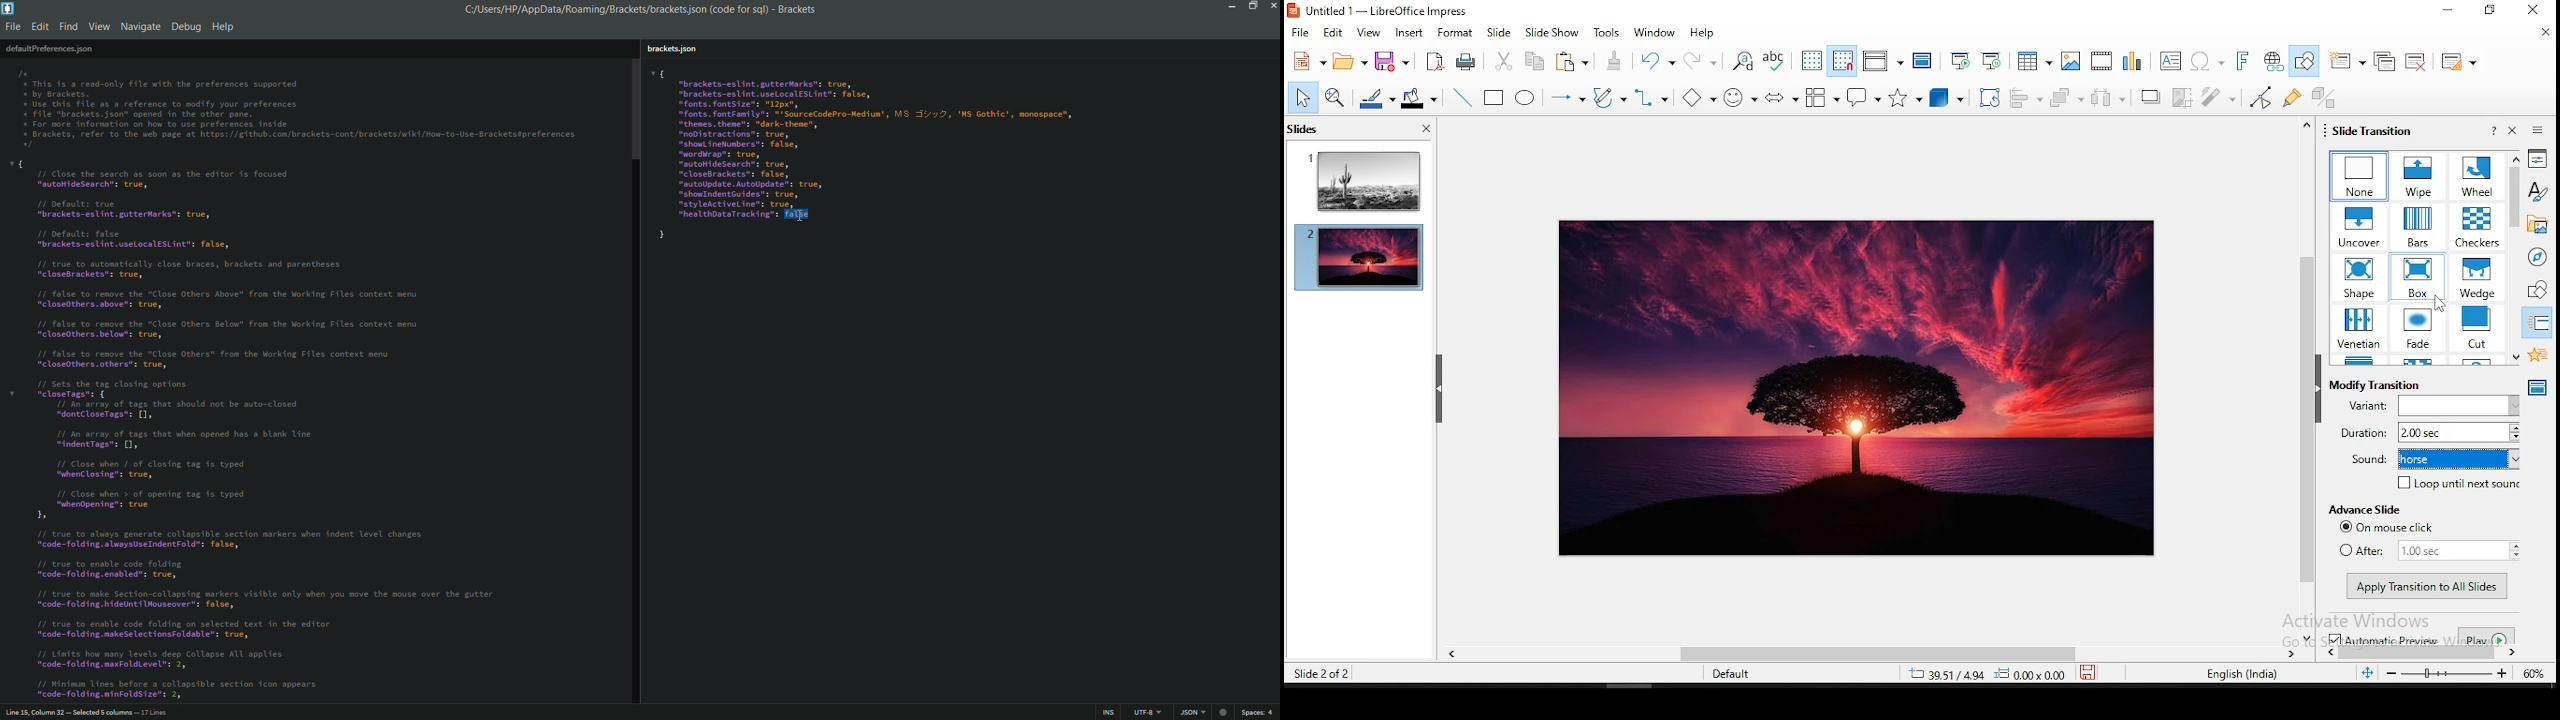 Image resolution: width=2576 pixels, height=728 pixels. Describe the element at coordinates (1903, 98) in the screenshot. I see `stars and banners` at that location.